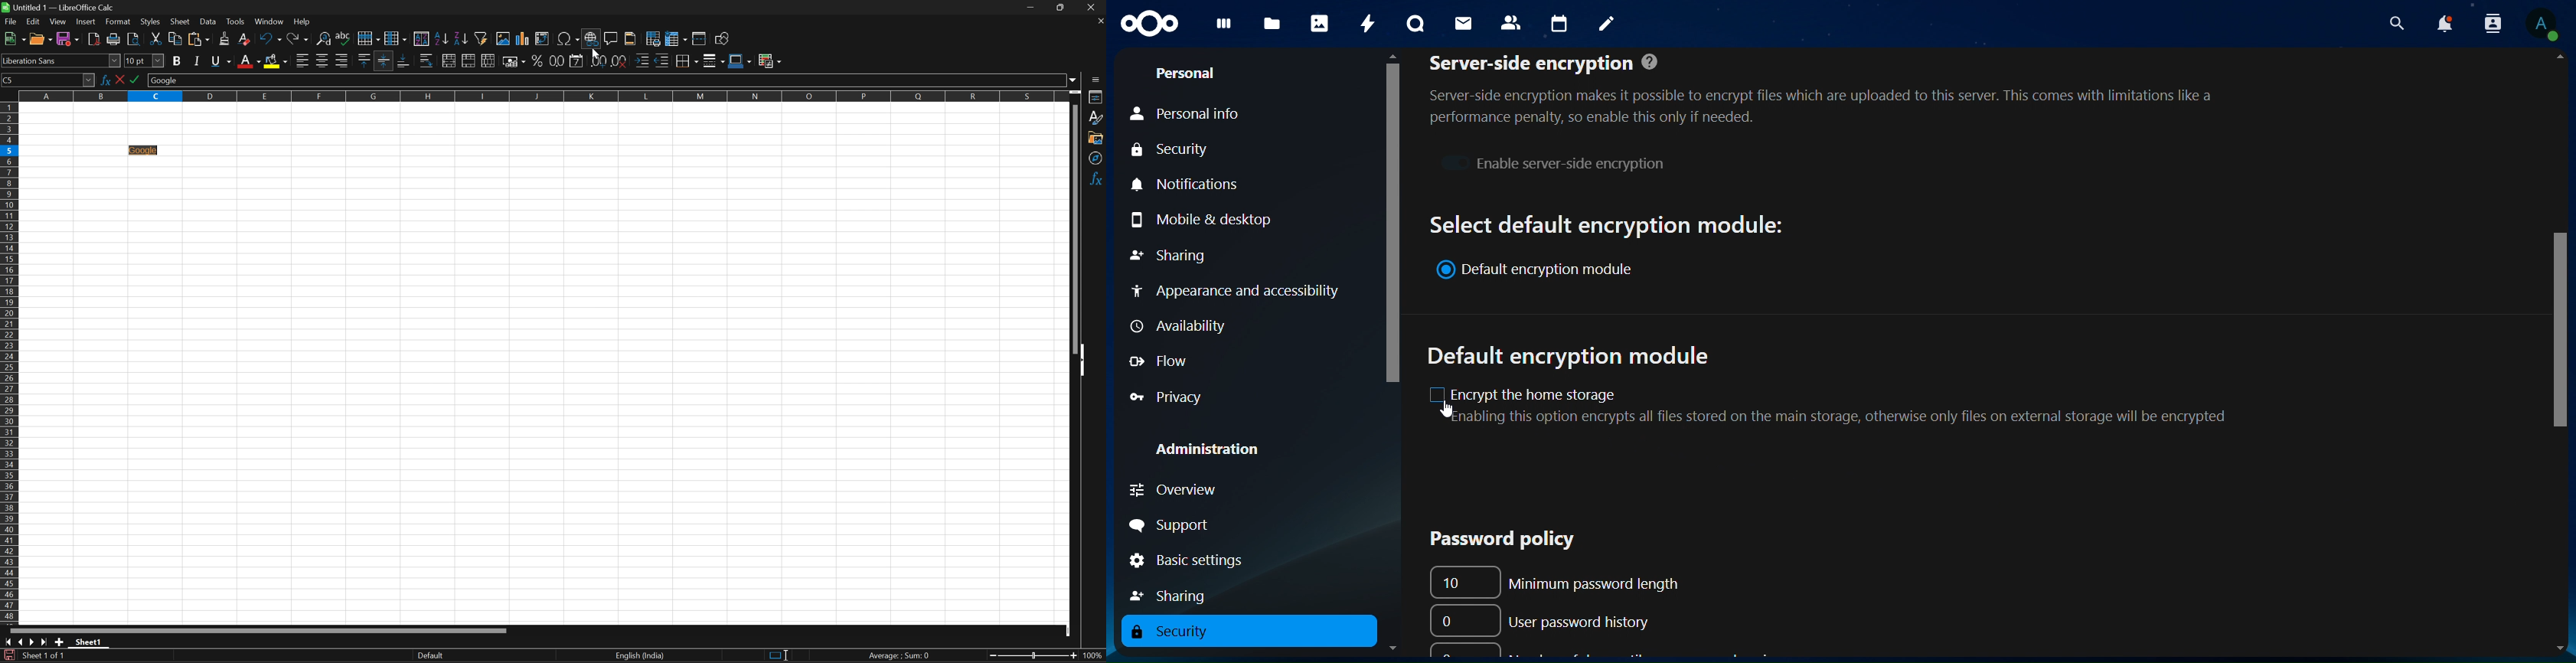 This screenshot has width=2576, height=672. What do you see at coordinates (590, 38) in the screenshot?
I see `Insert hyperlink` at bounding box center [590, 38].